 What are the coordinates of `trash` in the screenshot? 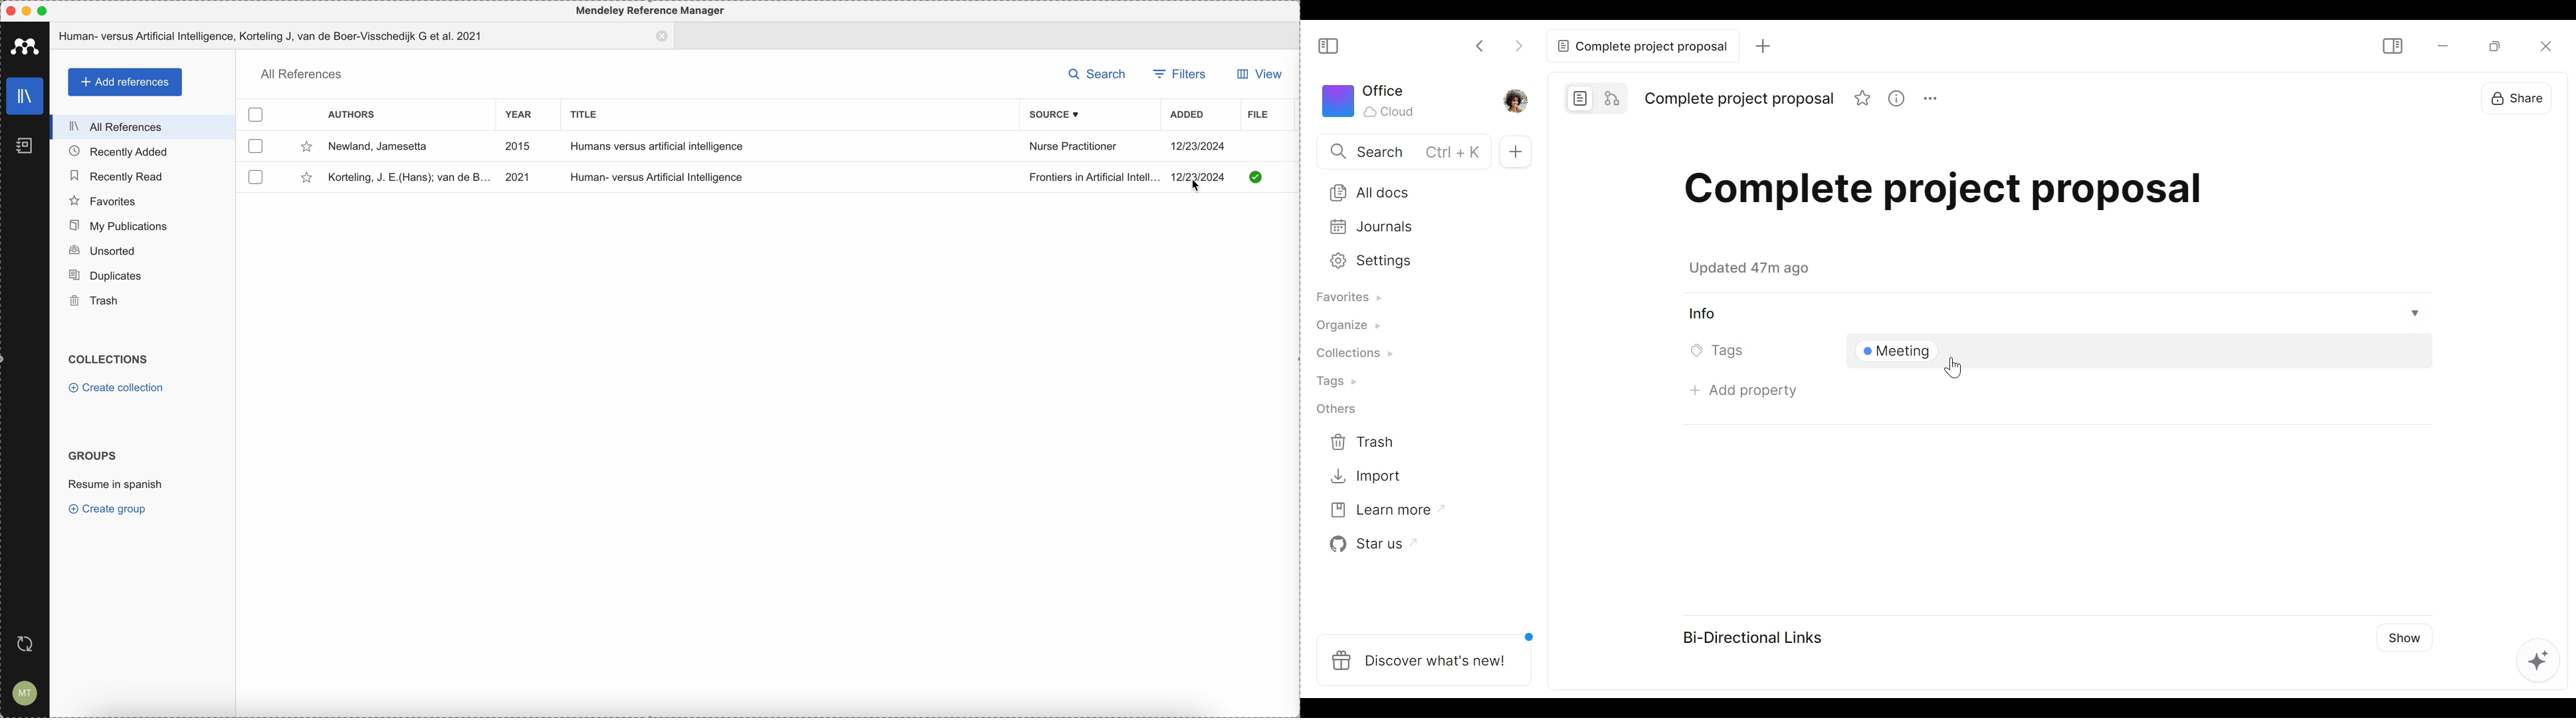 It's located at (142, 302).